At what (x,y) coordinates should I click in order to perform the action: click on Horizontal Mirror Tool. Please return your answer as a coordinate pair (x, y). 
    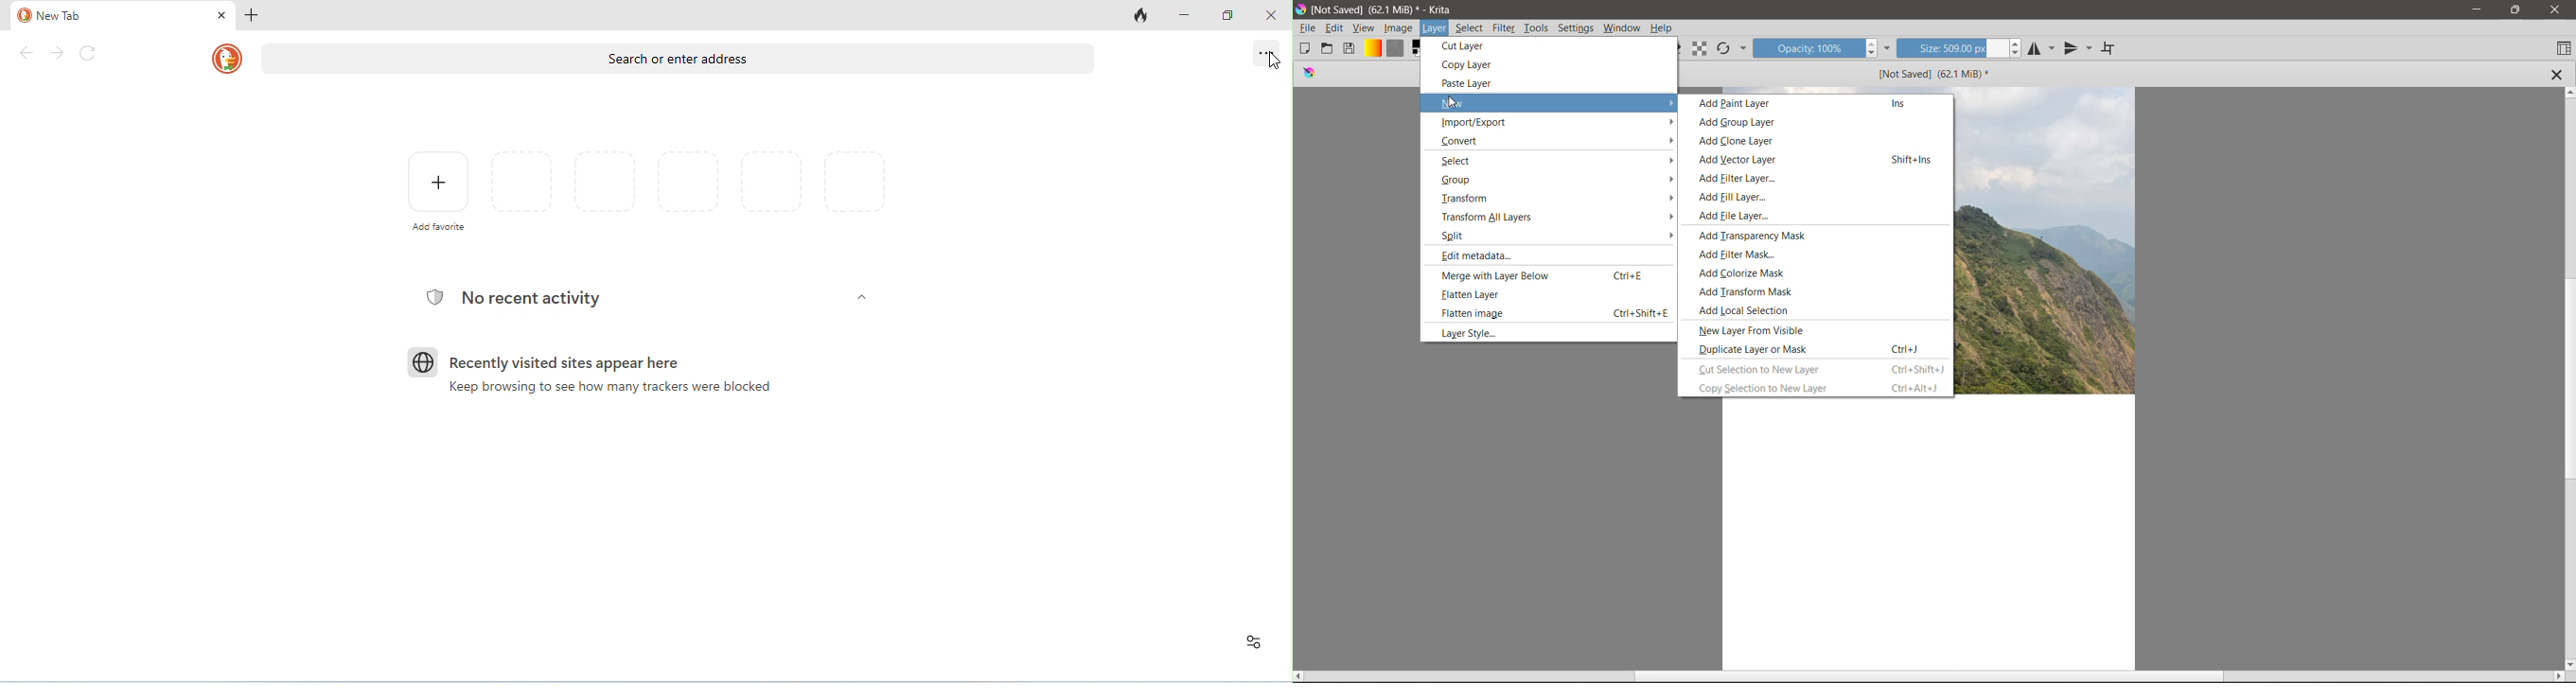
    Looking at the image, I should click on (2042, 49).